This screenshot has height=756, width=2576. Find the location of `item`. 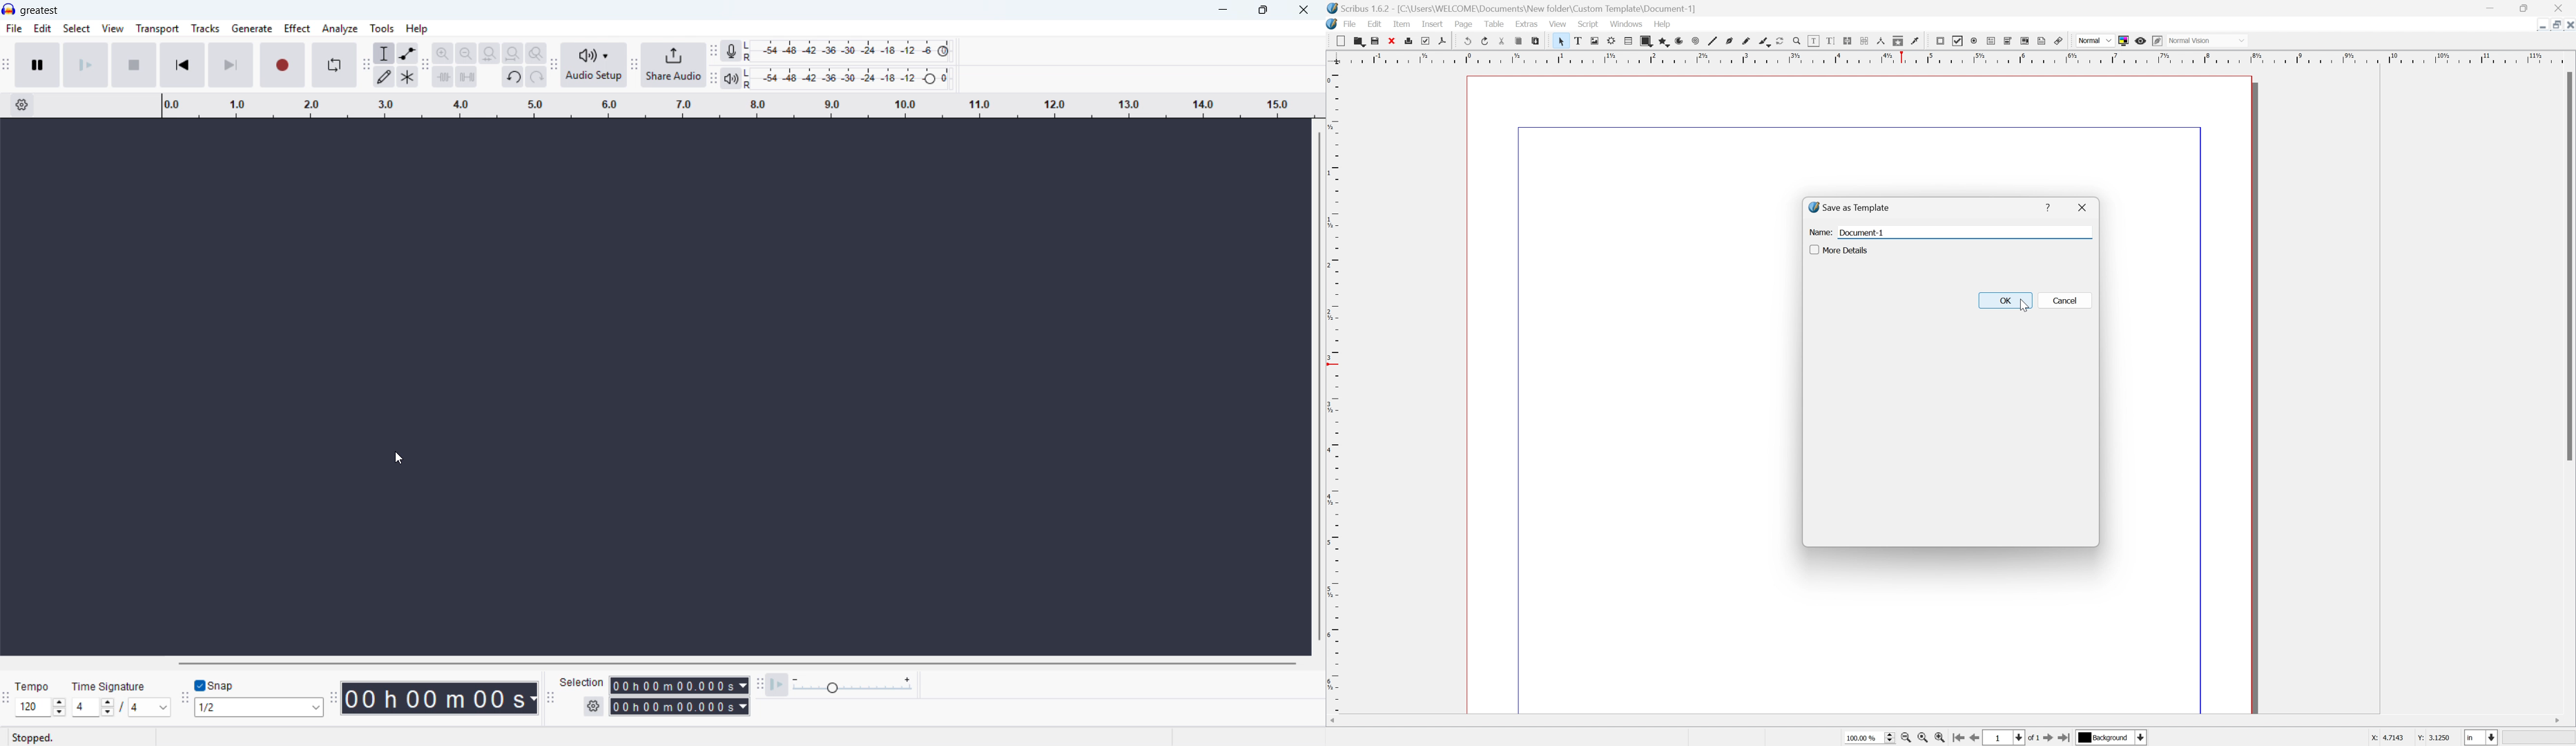

item is located at coordinates (1403, 23).